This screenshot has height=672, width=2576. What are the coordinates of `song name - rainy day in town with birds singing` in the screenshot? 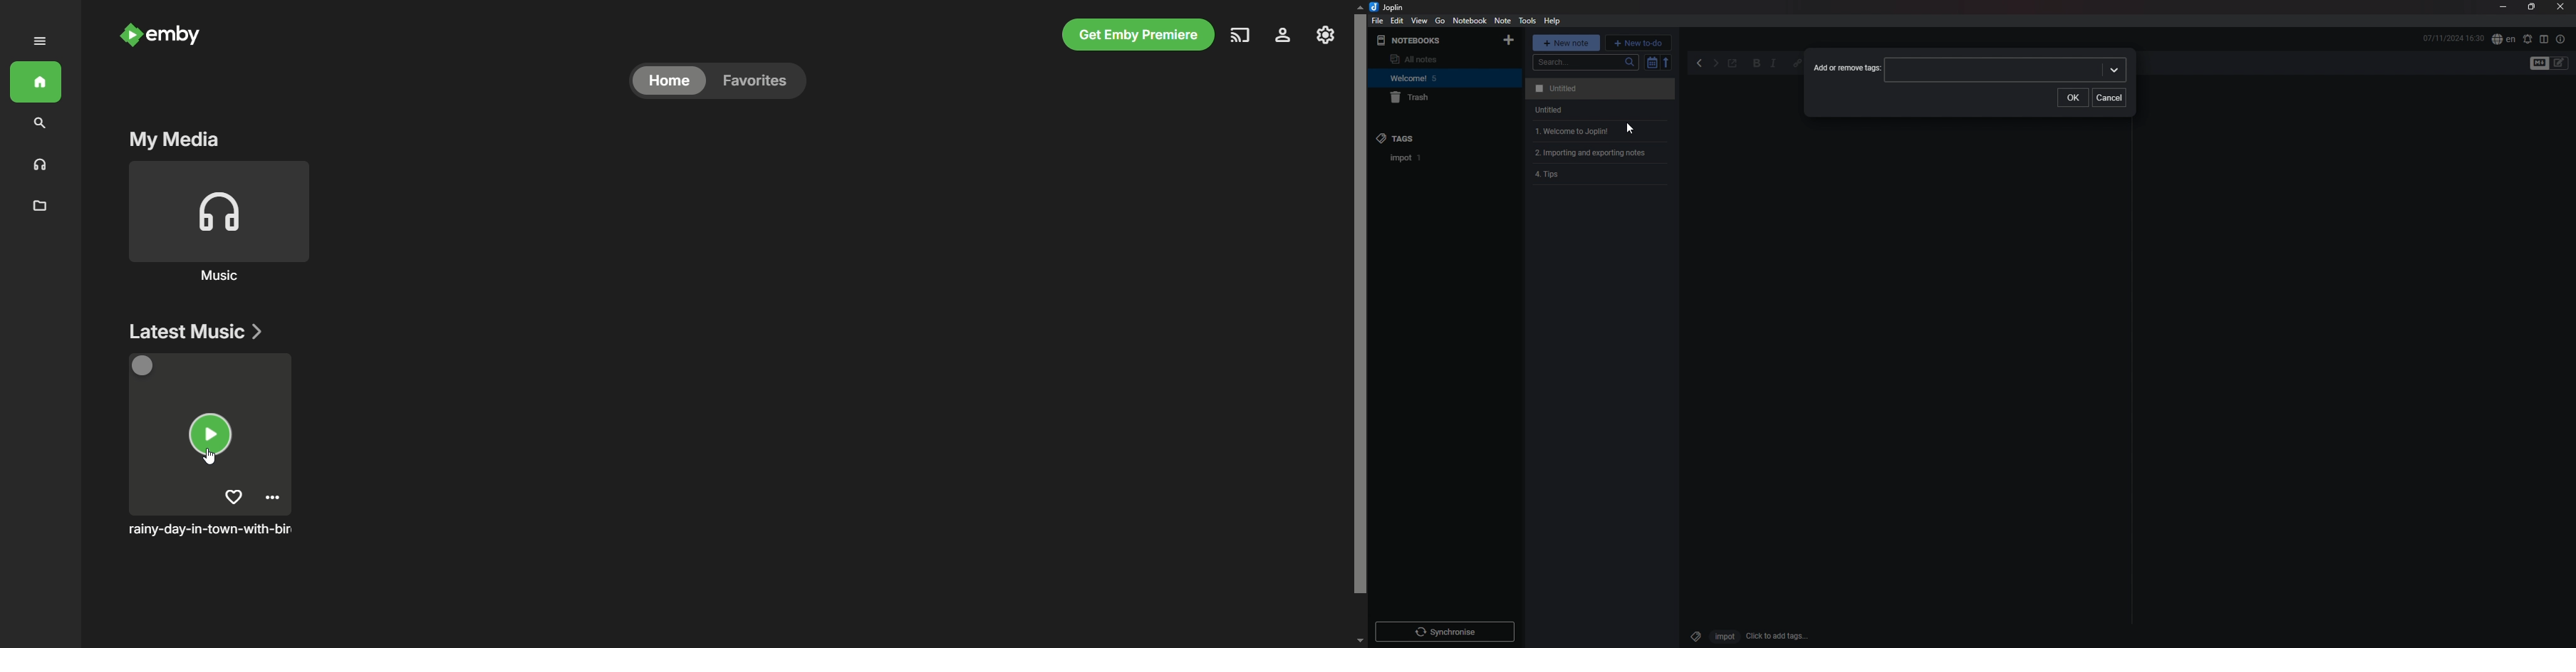 It's located at (213, 531).